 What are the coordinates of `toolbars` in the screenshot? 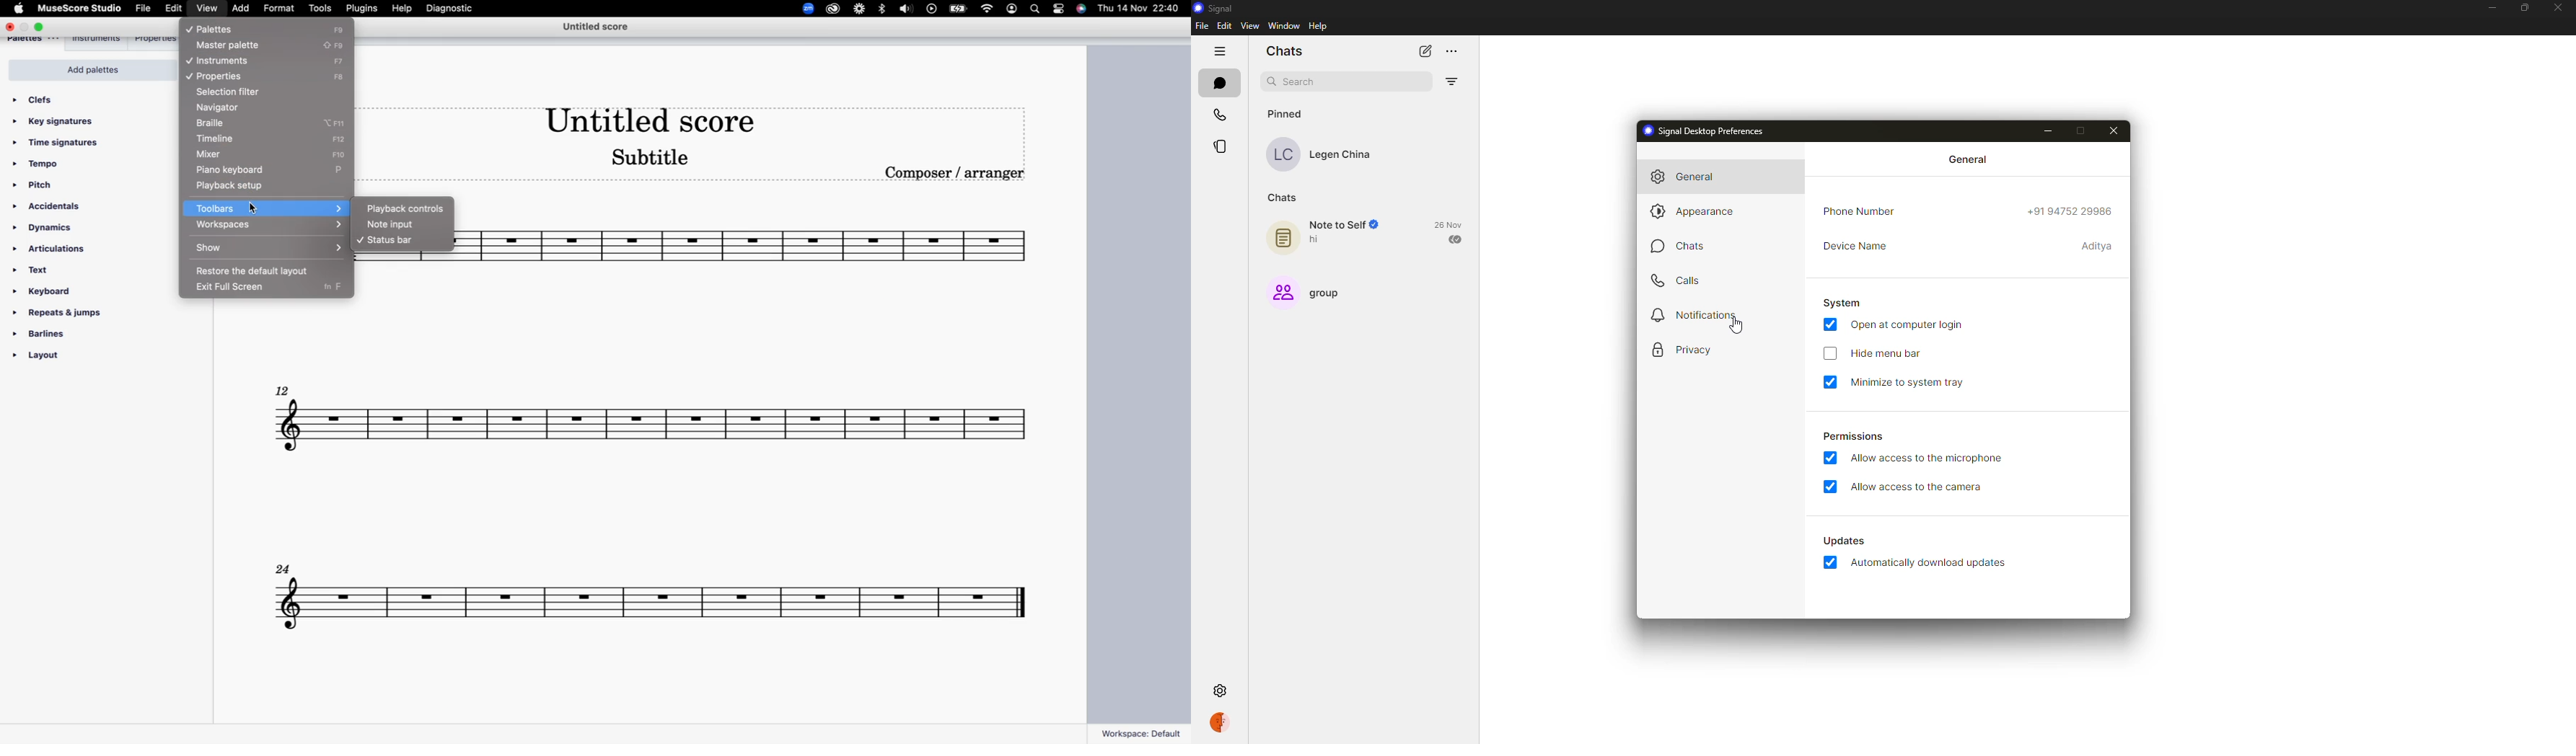 It's located at (272, 206).